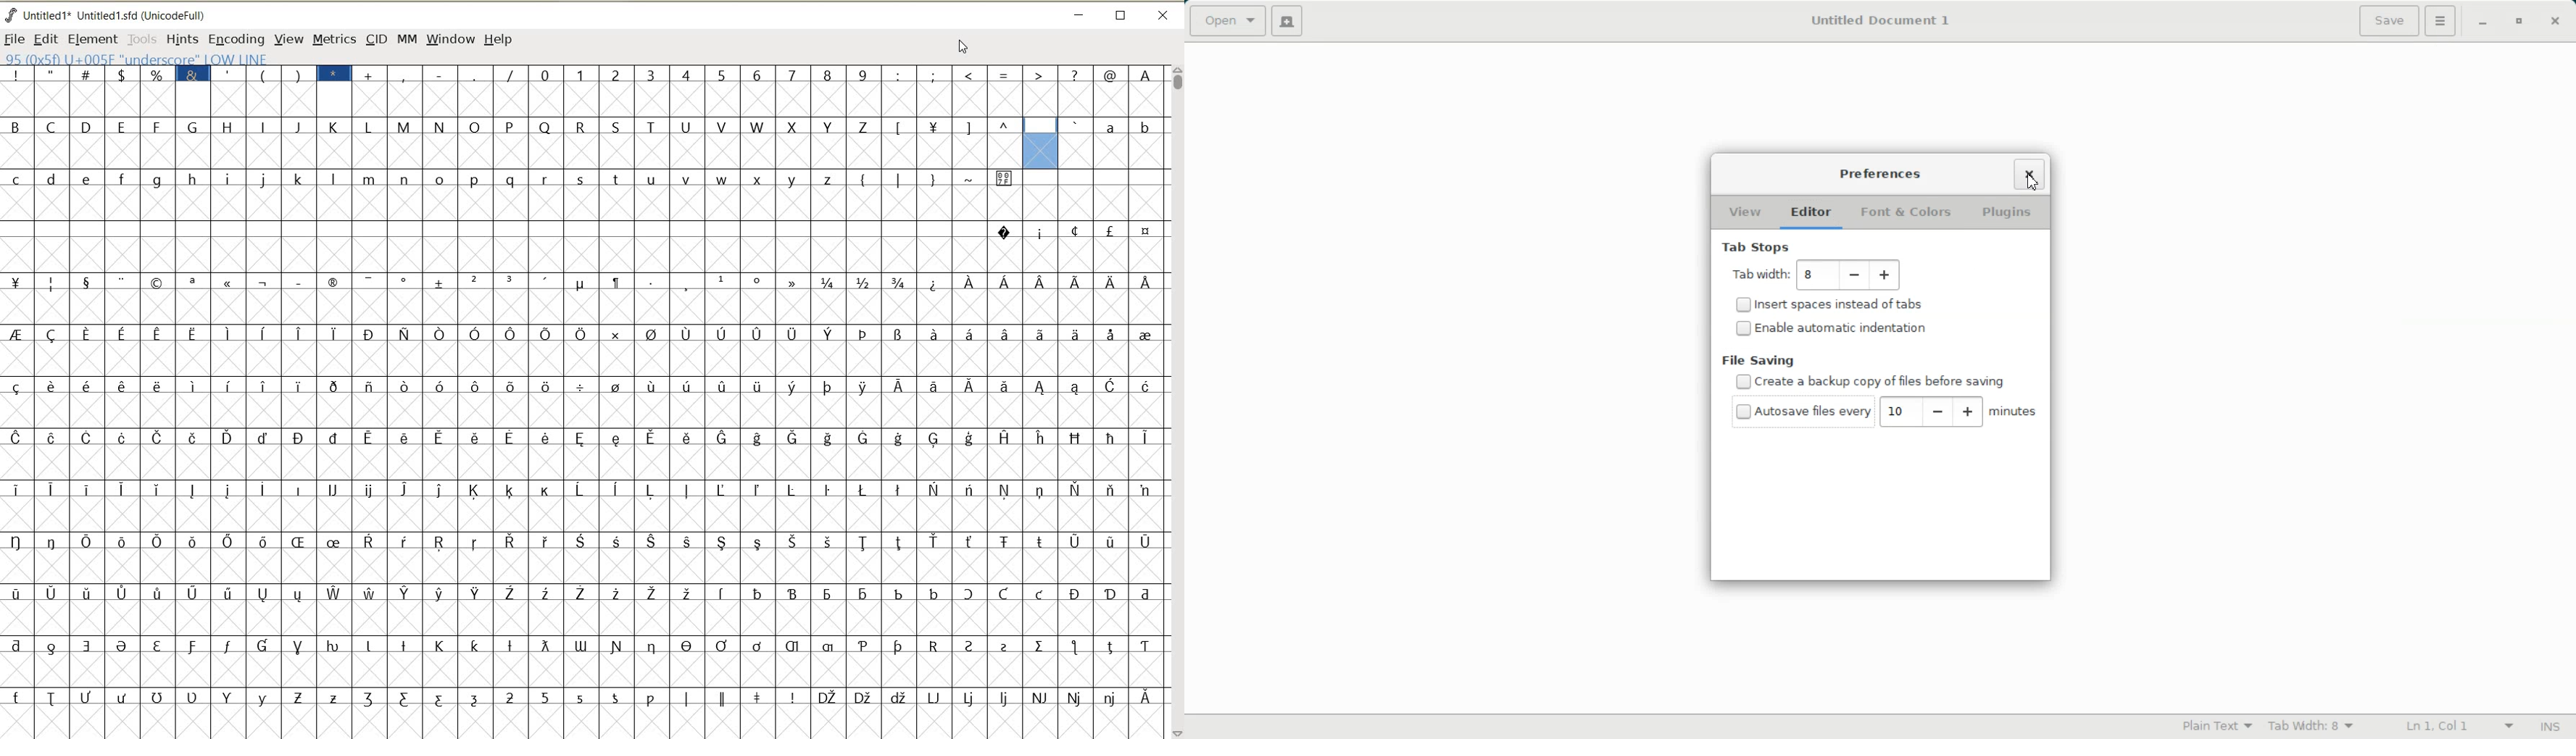 The height and width of the screenshot is (756, 2576). What do you see at coordinates (1078, 13) in the screenshot?
I see `MINIMIZE` at bounding box center [1078, 13].